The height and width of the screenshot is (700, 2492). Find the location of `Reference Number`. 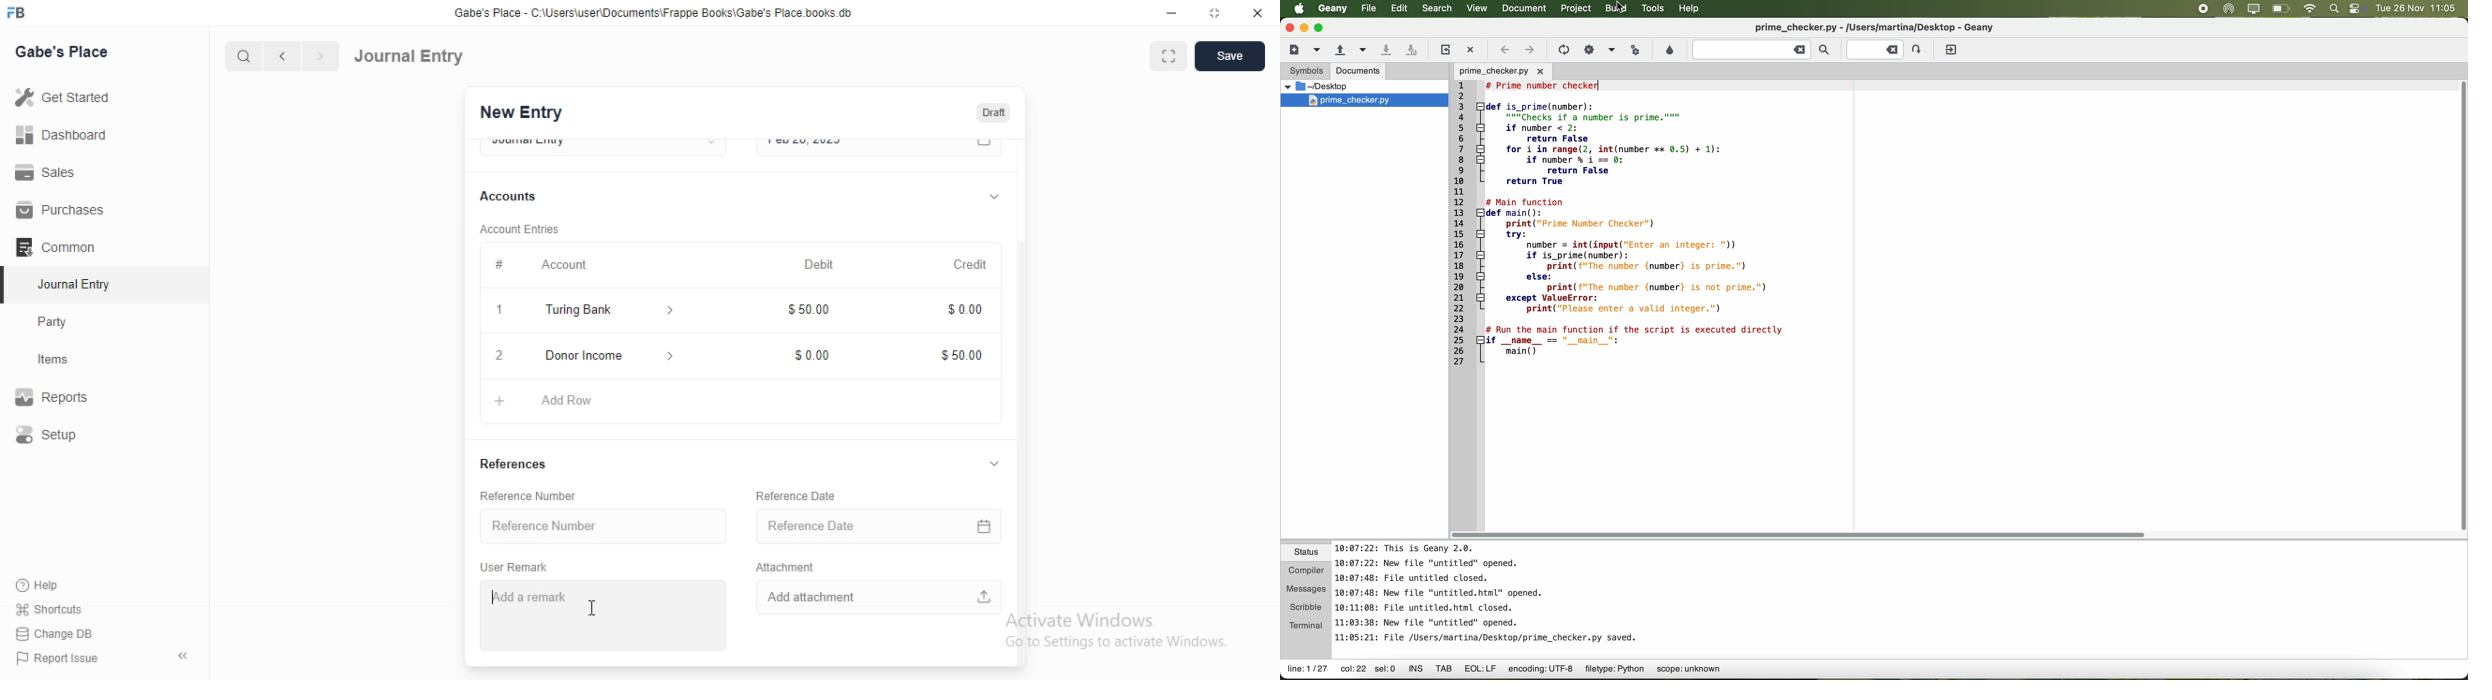

Reference Number is located at coordinates (537, 496).